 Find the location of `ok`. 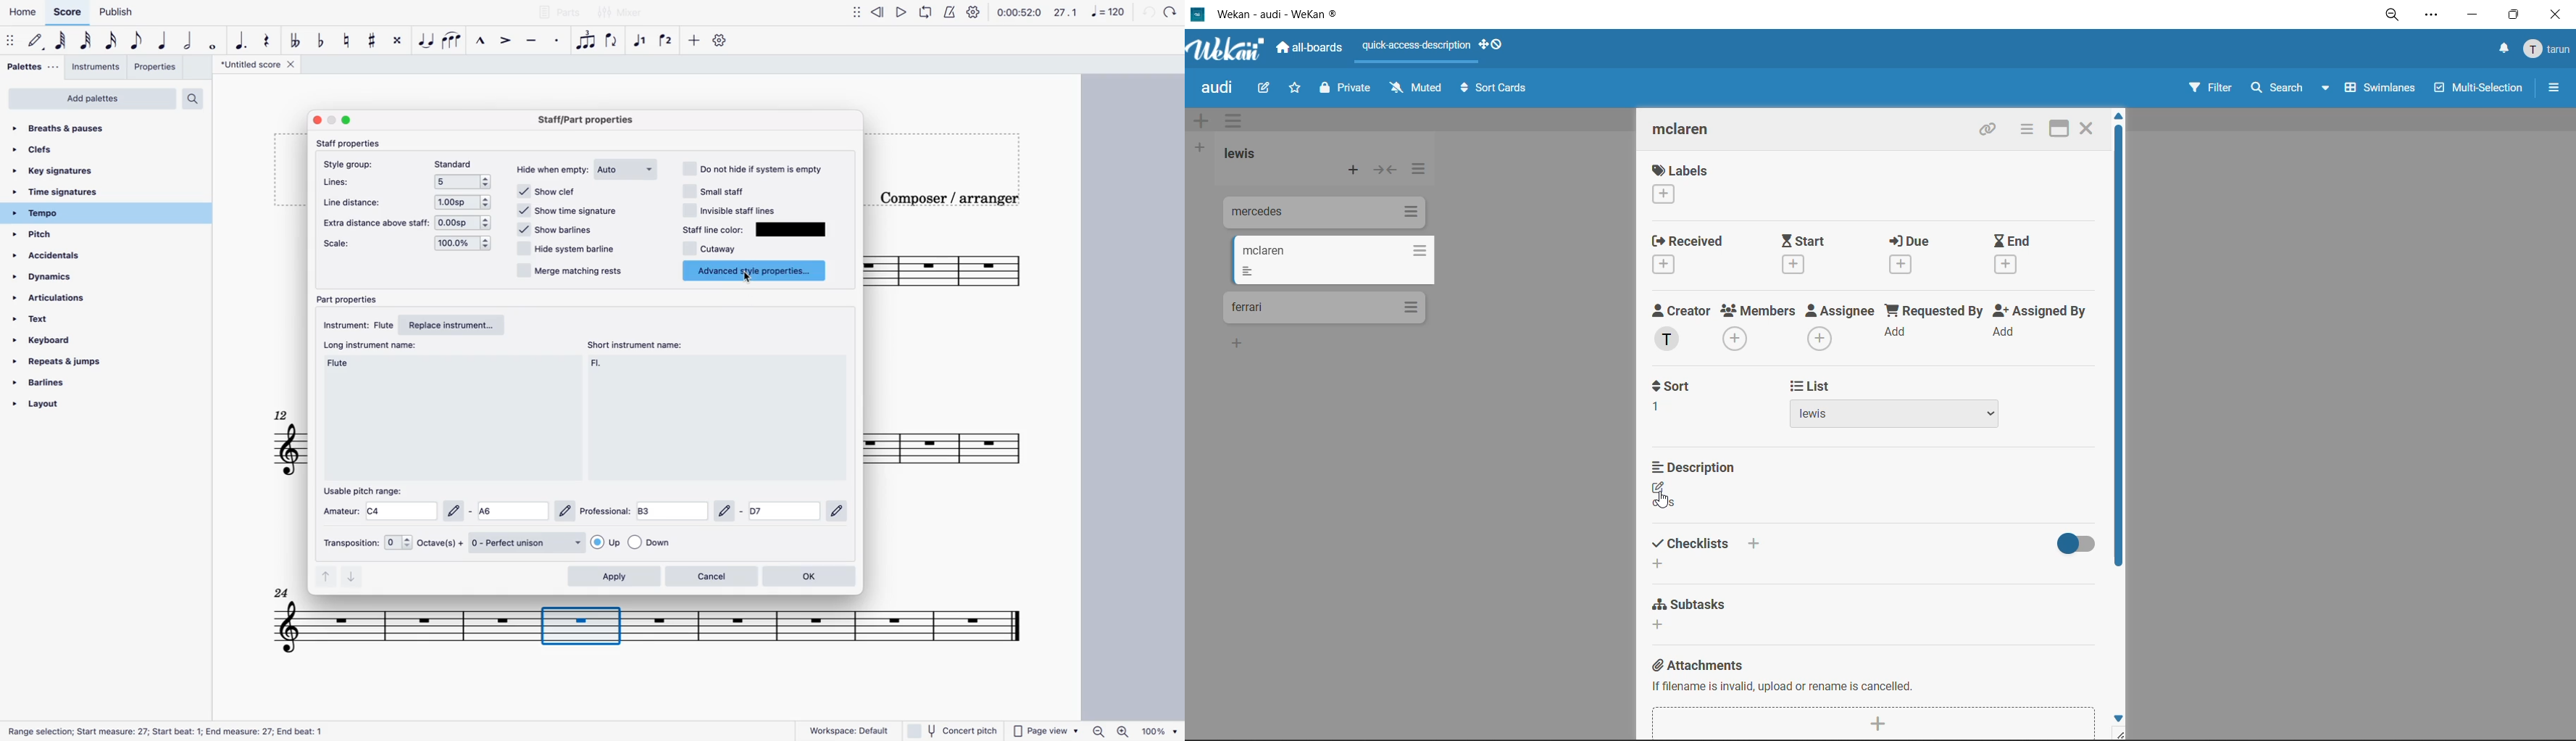

ok is located at coordinates (812, 577).